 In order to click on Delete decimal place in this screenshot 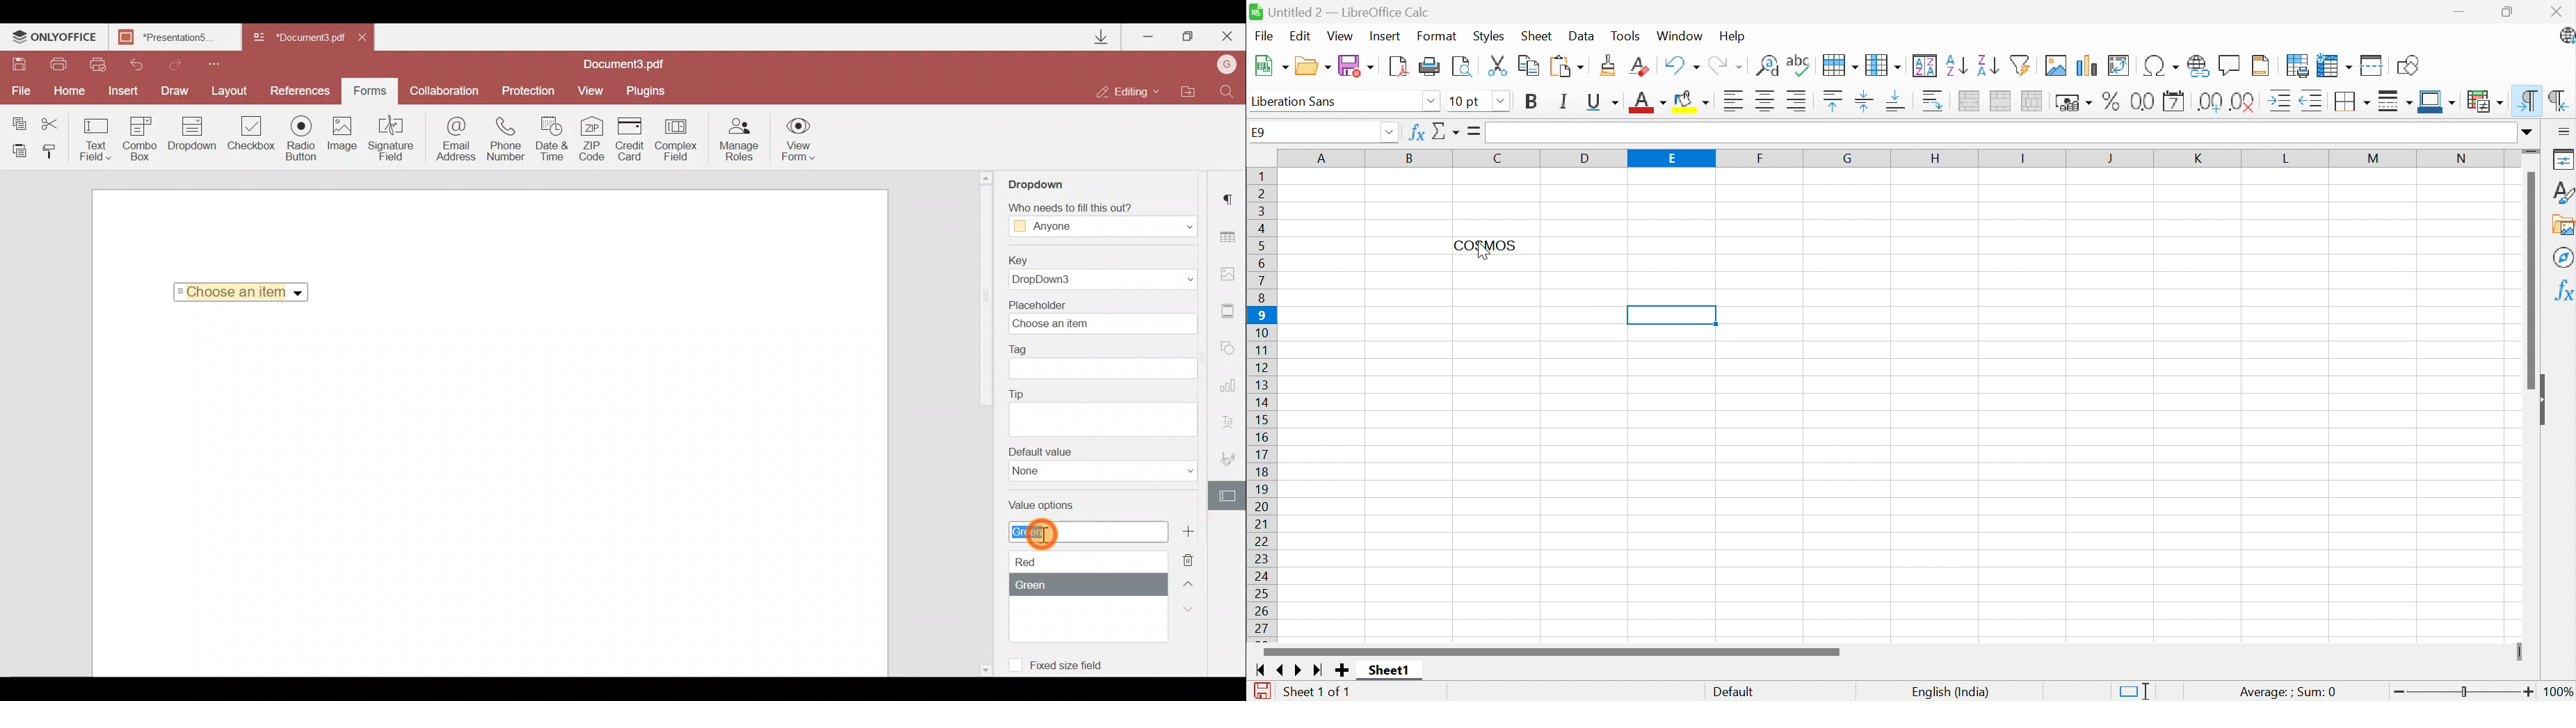, I will do `click(2243, 102)`.